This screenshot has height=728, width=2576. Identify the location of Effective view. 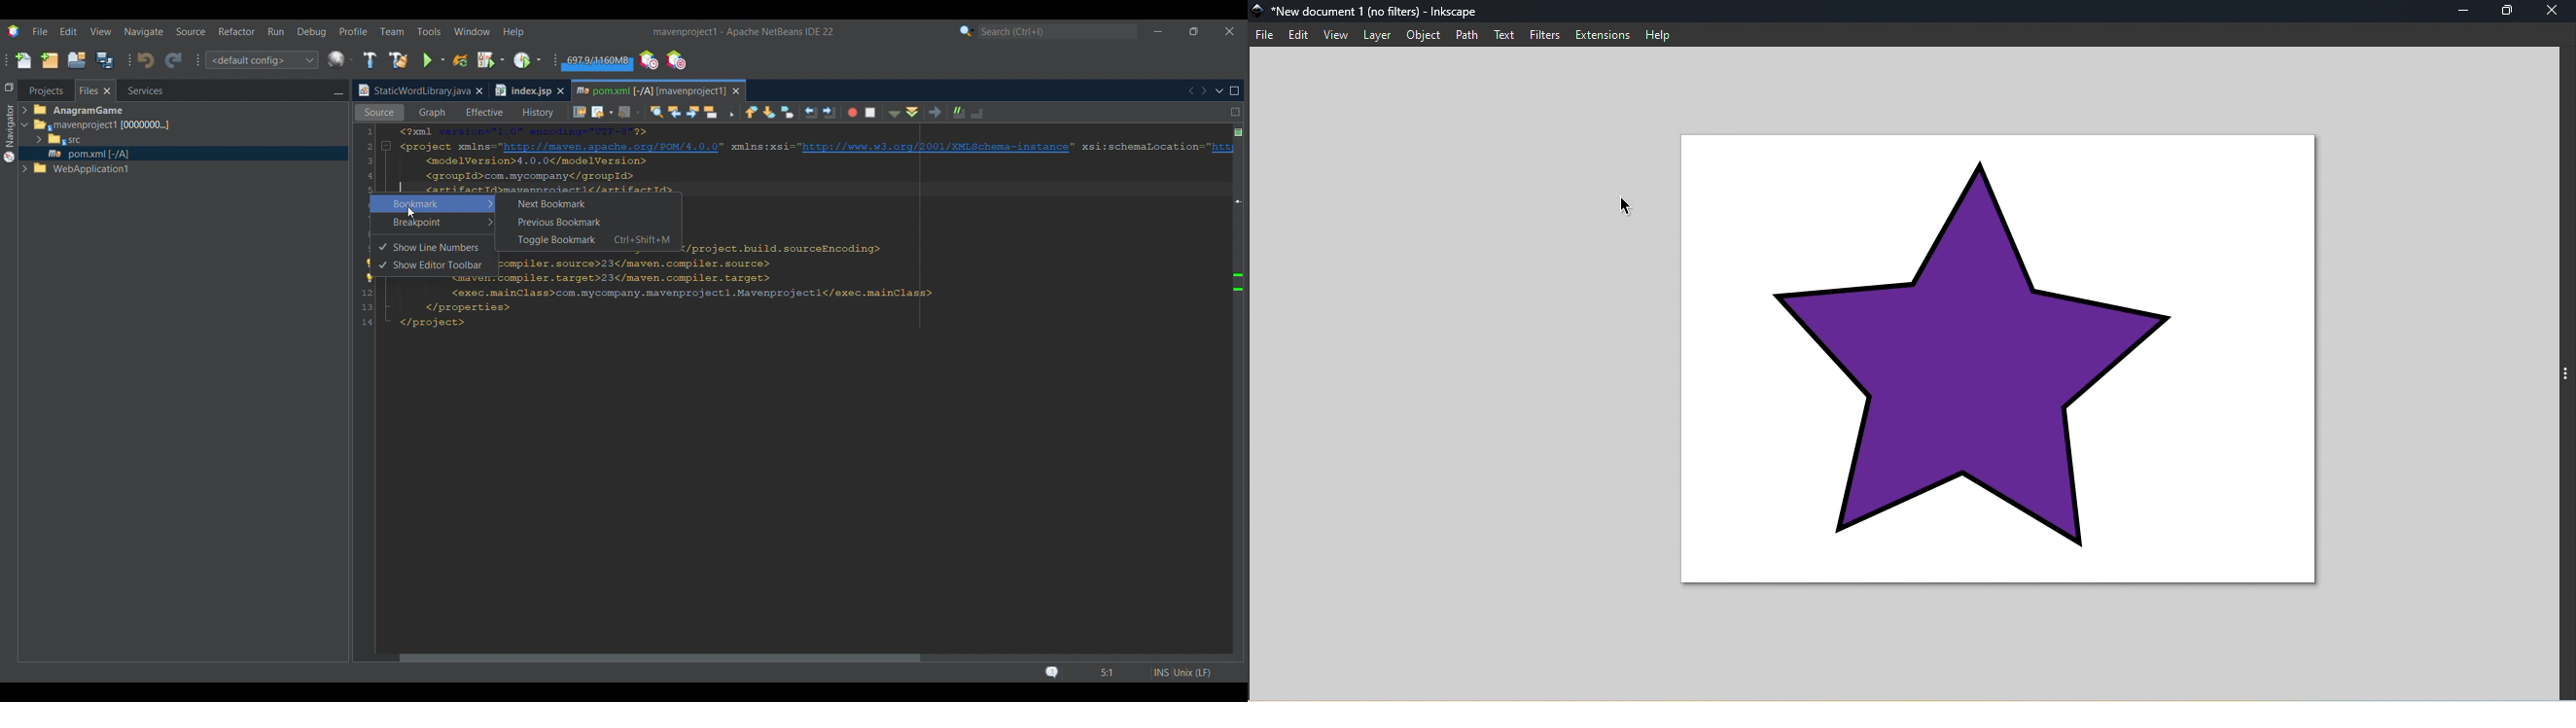
(484, 112).